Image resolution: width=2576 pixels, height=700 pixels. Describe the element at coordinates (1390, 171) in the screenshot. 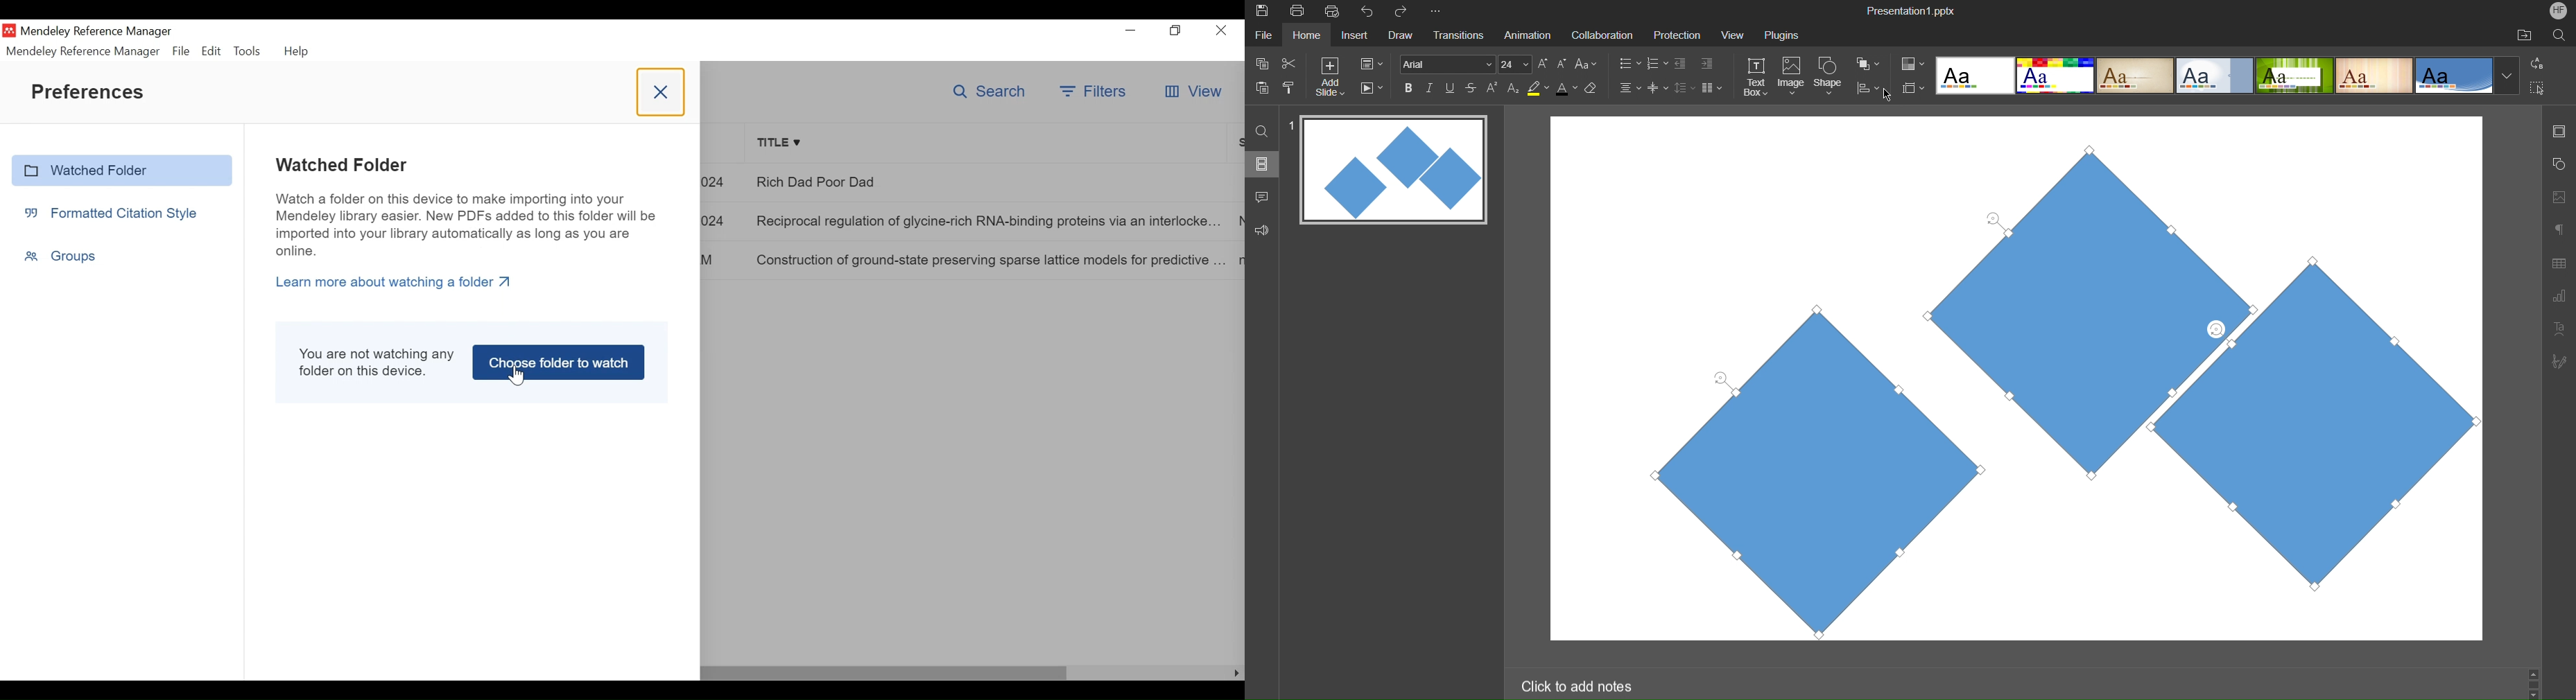

I see `slide 1` at that location.